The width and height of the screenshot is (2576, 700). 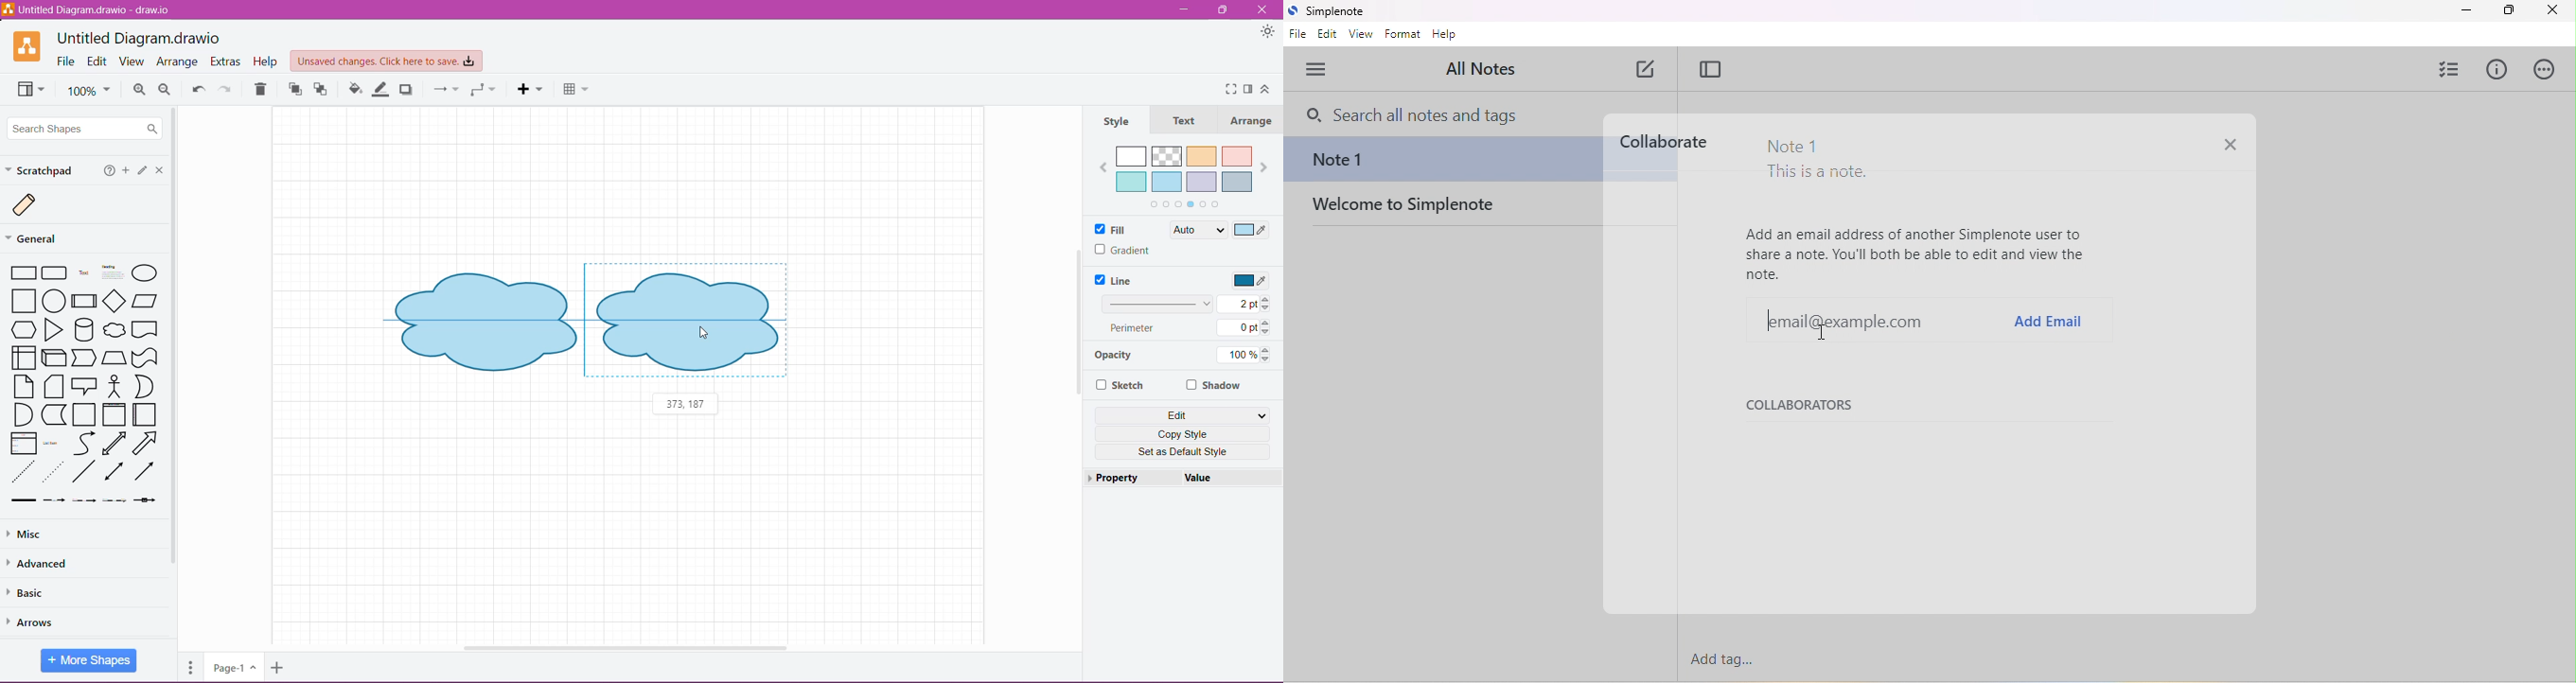 What do you see at coordinates (279, 667) in the screenshot?
I see `Insert Page` at bounding box center [279, 667].